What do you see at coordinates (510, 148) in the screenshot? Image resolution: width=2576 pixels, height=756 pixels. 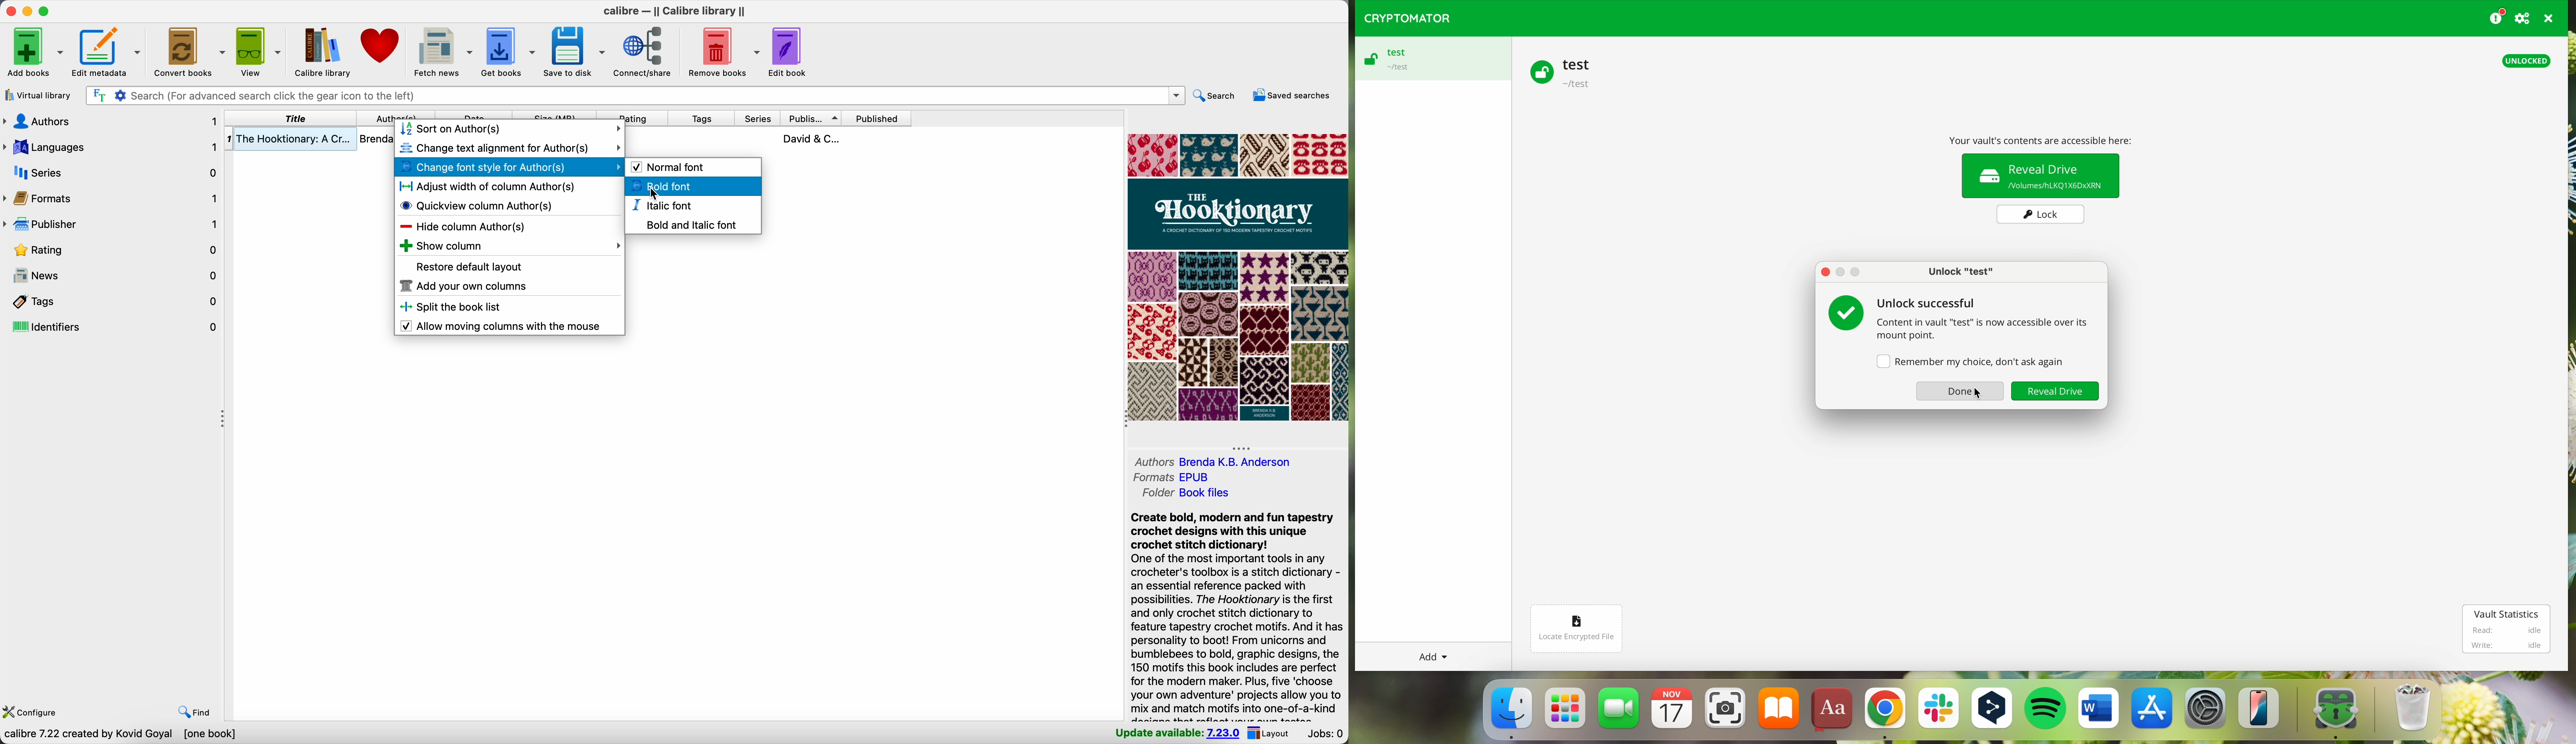 I see `change text alignment for author(s)` at bounding box center [510, 148].